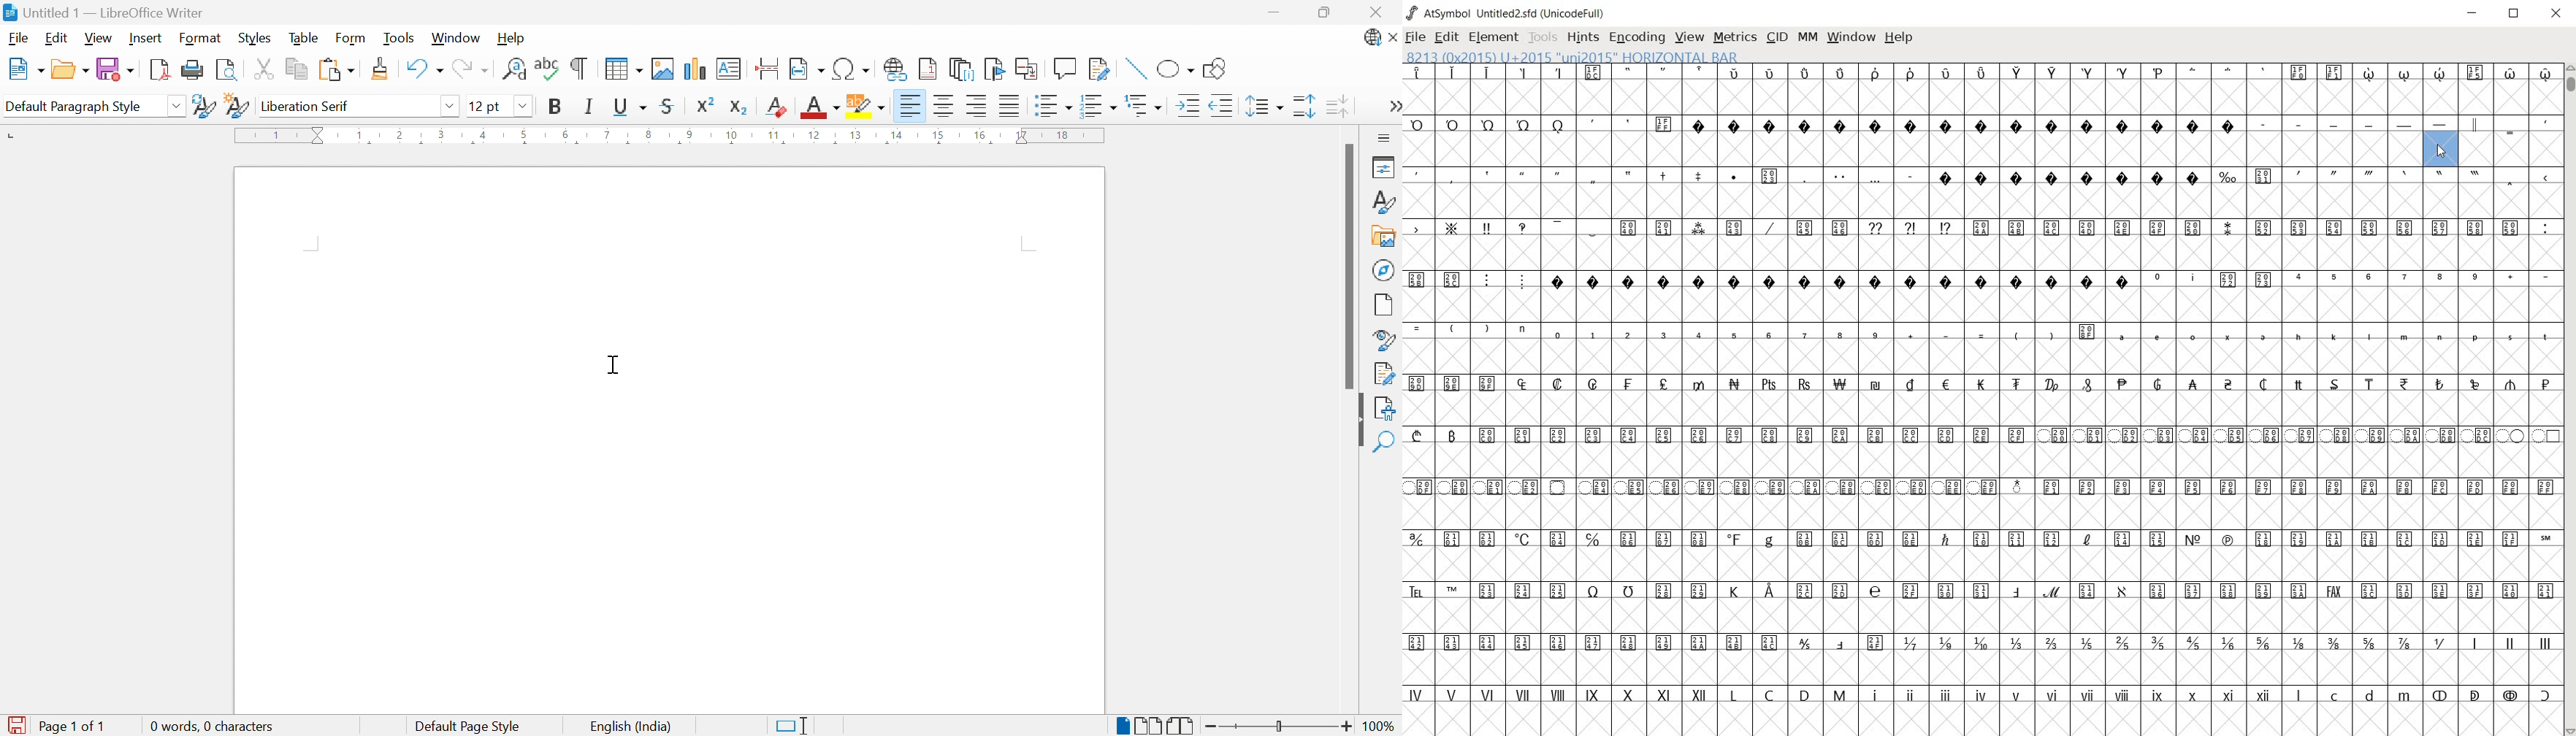  Describe the element at coordinates (423, 72) in the screenshot. I see `Undo` at that location.